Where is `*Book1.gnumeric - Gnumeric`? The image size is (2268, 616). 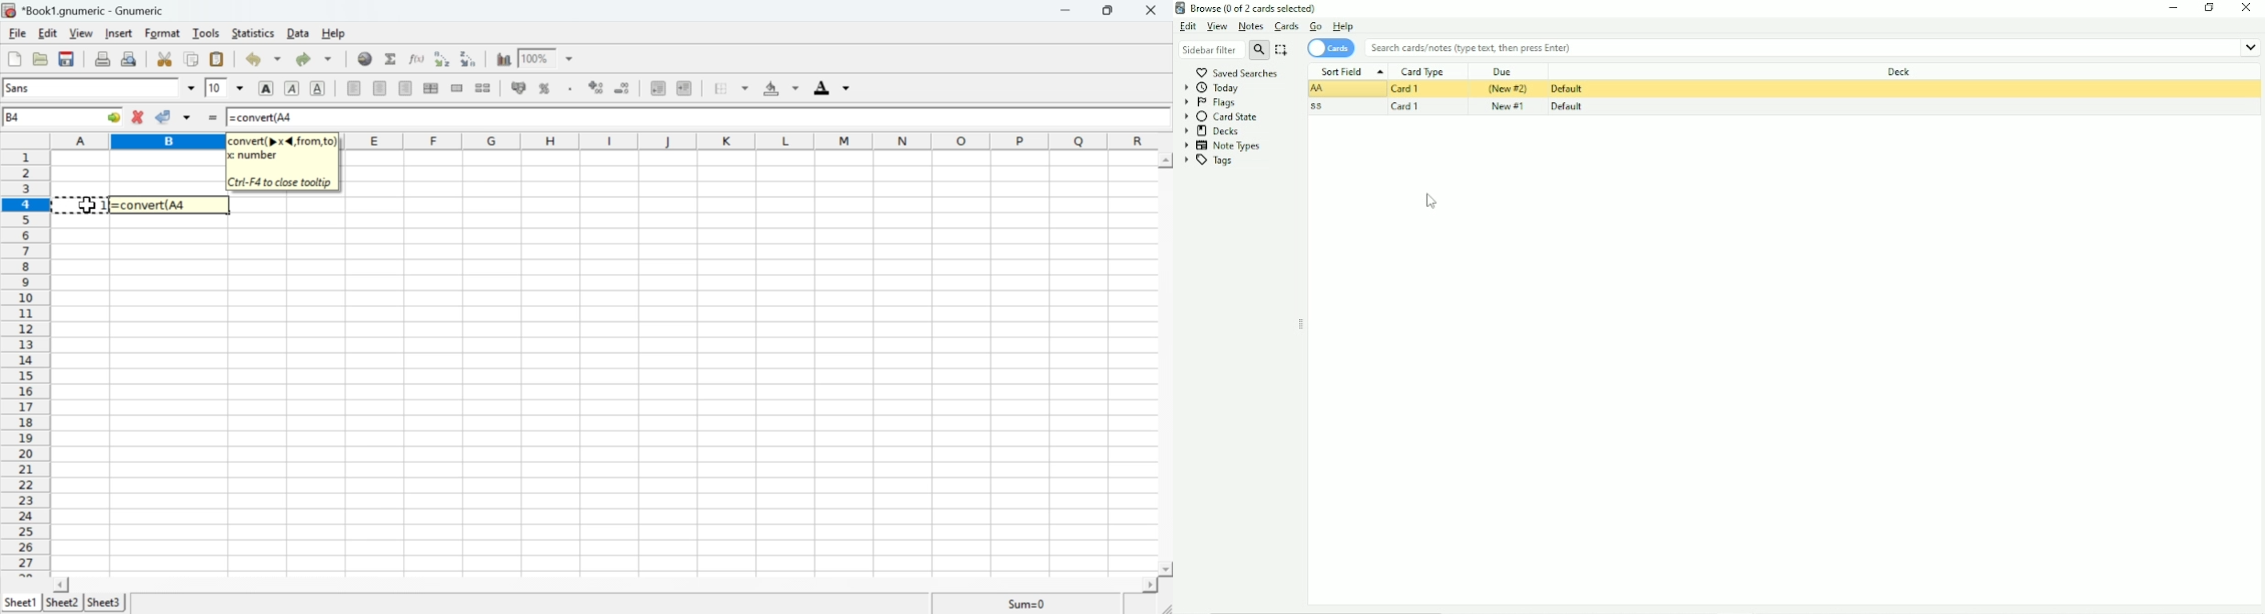
*Book1.gnumeric - Gnumeric is located at coordinates (96, 10).